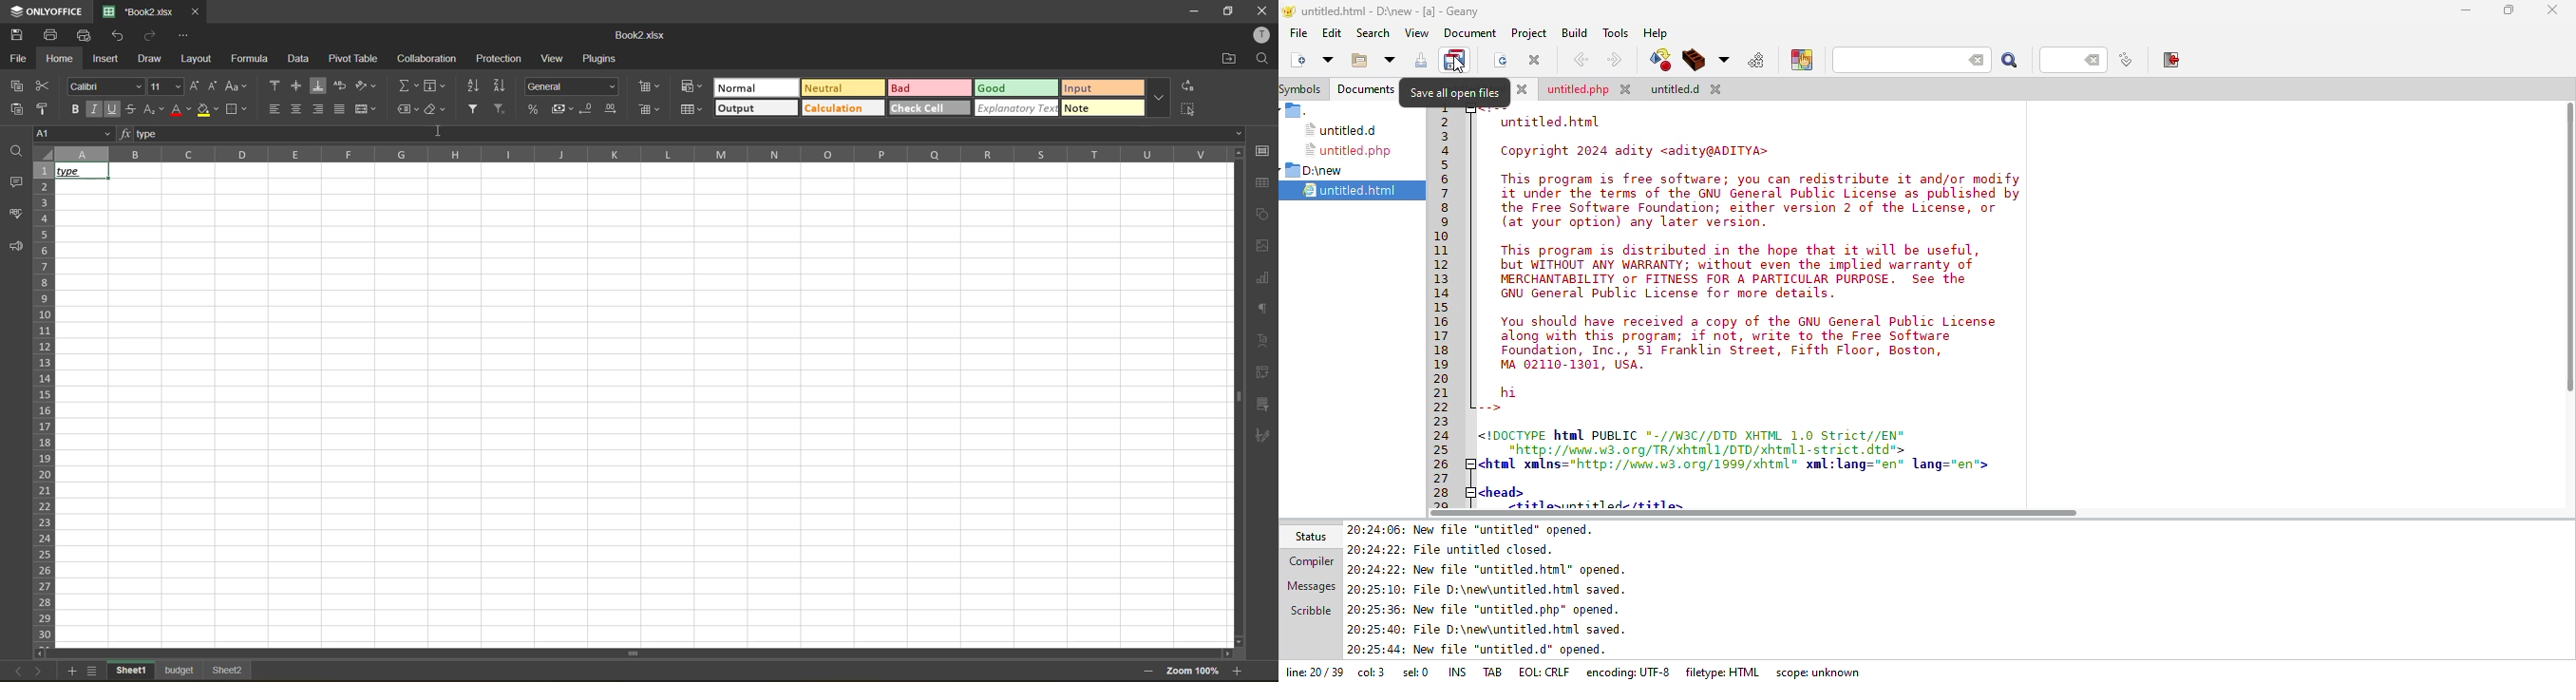 This screenshot has width=2576, height=700. What do you see at coordinates (1828, 673) in the screenshot?
I see `scope` at bounding box center [1828, 673].